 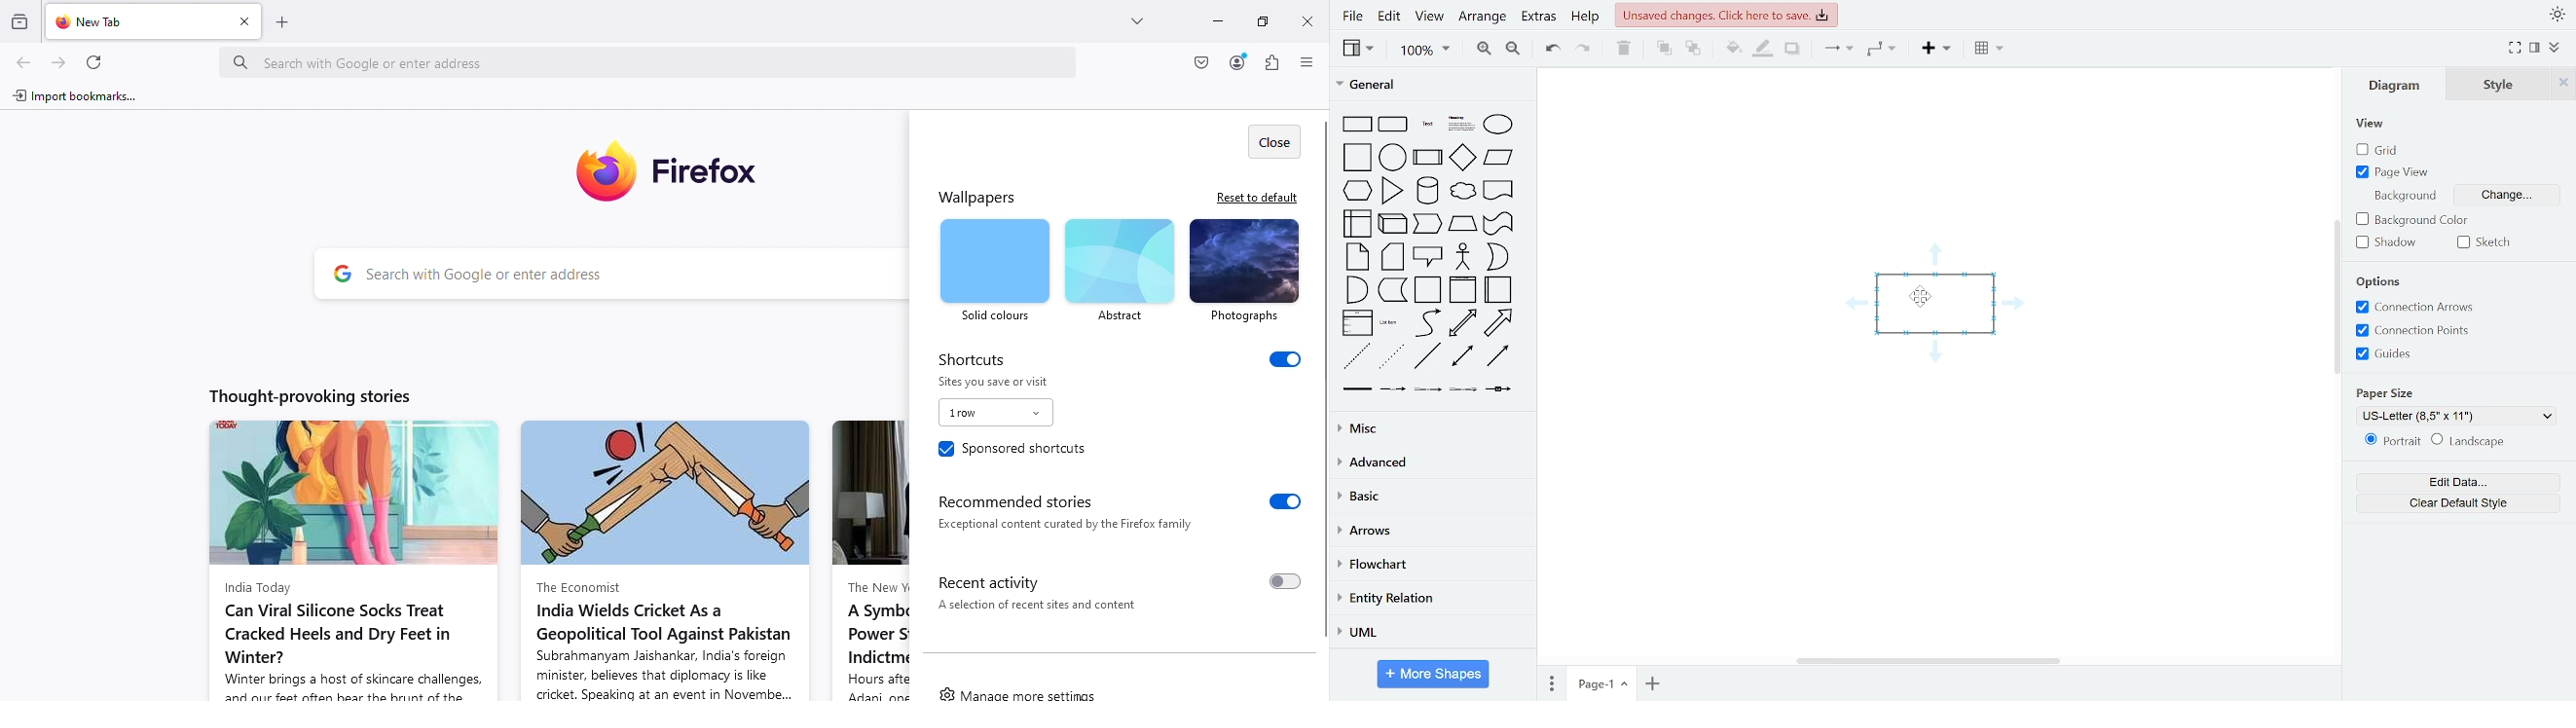 I want to click on horizontal scrollbar, so click(x=1929, y=659).